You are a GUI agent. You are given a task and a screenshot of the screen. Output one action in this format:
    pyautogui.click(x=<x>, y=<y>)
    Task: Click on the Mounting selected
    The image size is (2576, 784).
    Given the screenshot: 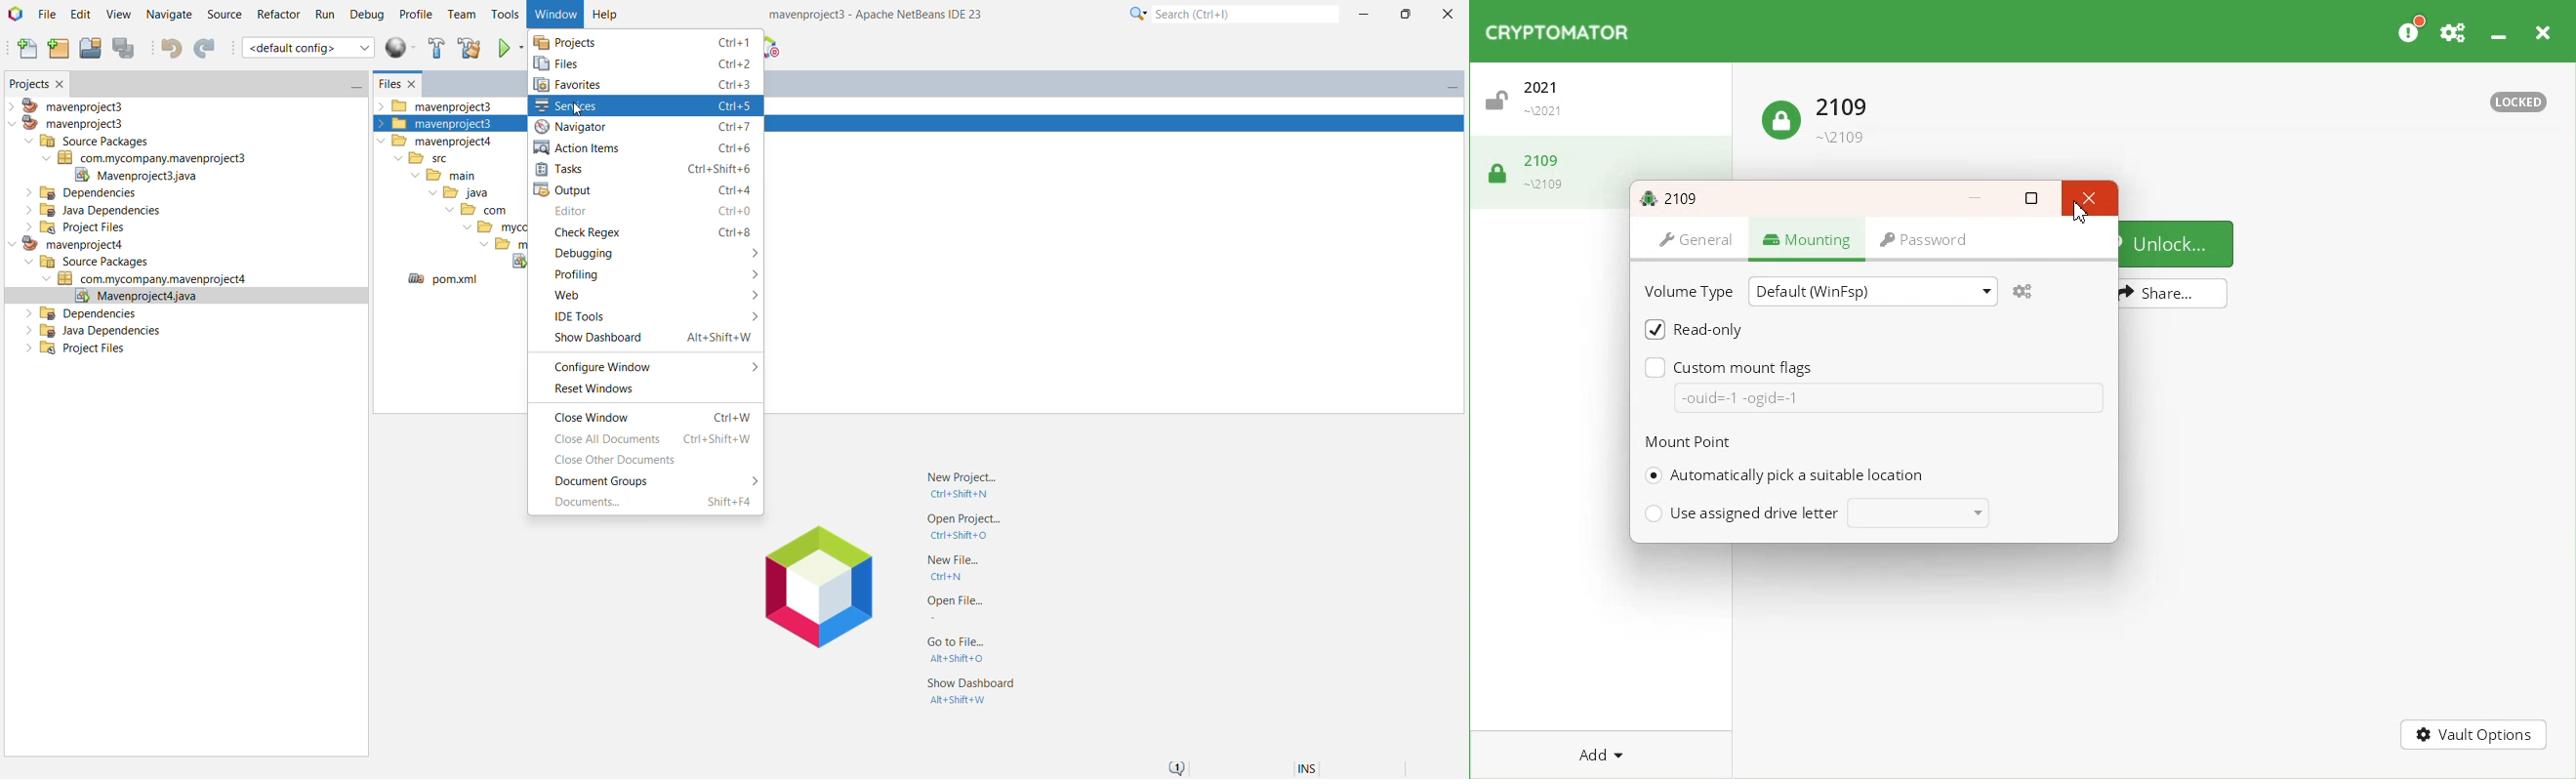 What is the action you would take?
    pyautogui.click(x=1807, y=241)
    